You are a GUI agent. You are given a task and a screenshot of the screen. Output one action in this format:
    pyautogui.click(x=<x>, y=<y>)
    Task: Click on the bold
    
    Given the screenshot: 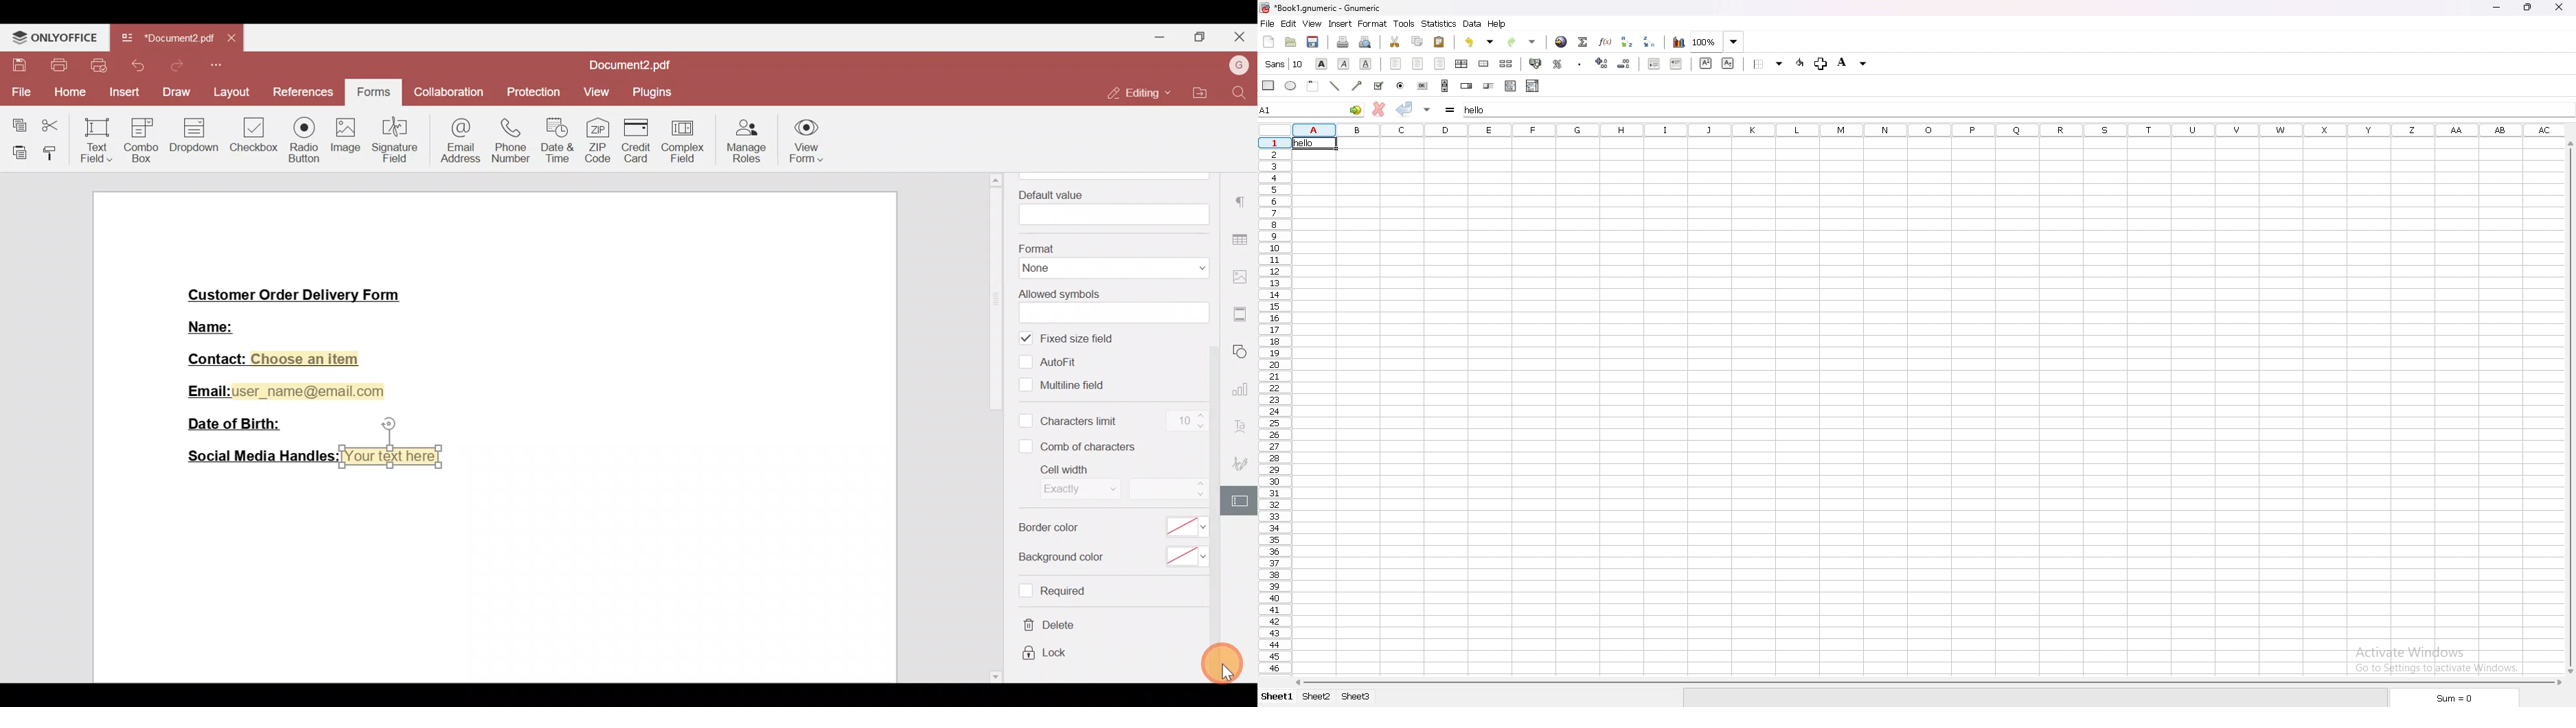 What is the action you would take?
    pyautogui.click(x=1323, y=63)
    